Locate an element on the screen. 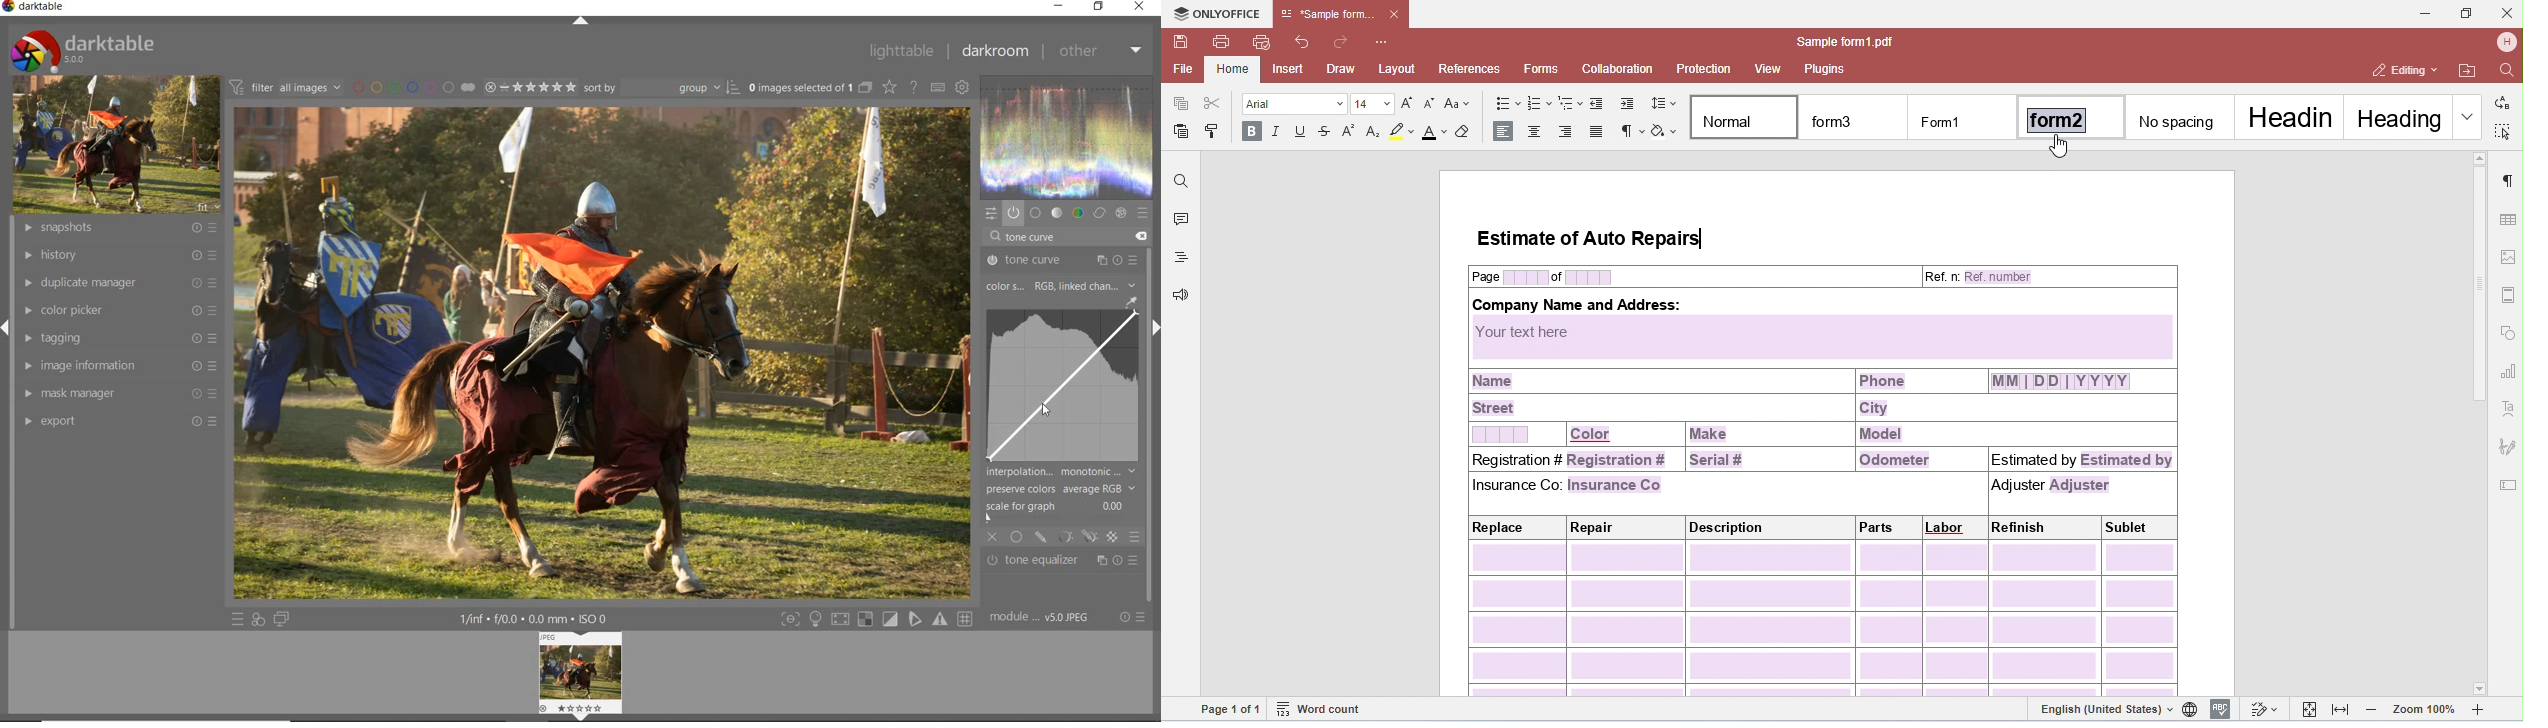 Image resolution: width=2548 pixels, height=728 pixels. quick access panel is located at coordinates (990, 213).